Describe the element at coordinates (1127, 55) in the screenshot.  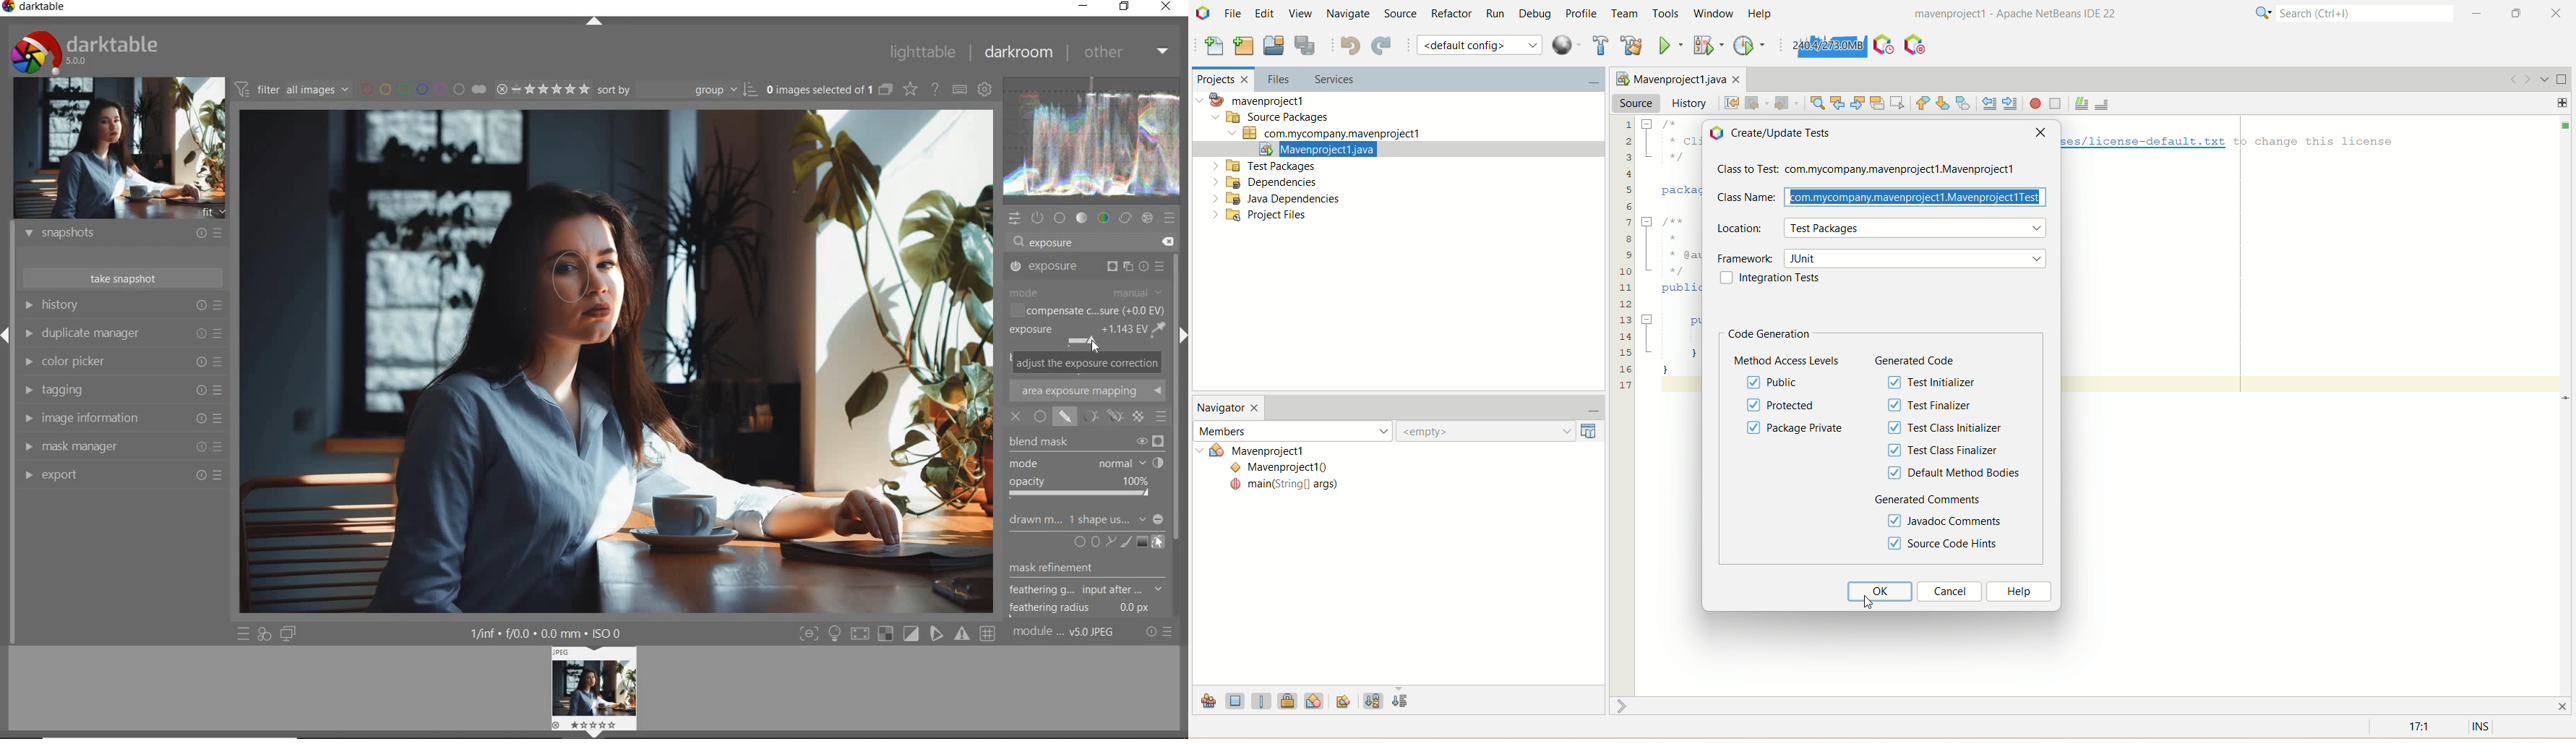
I see `other` at that location.